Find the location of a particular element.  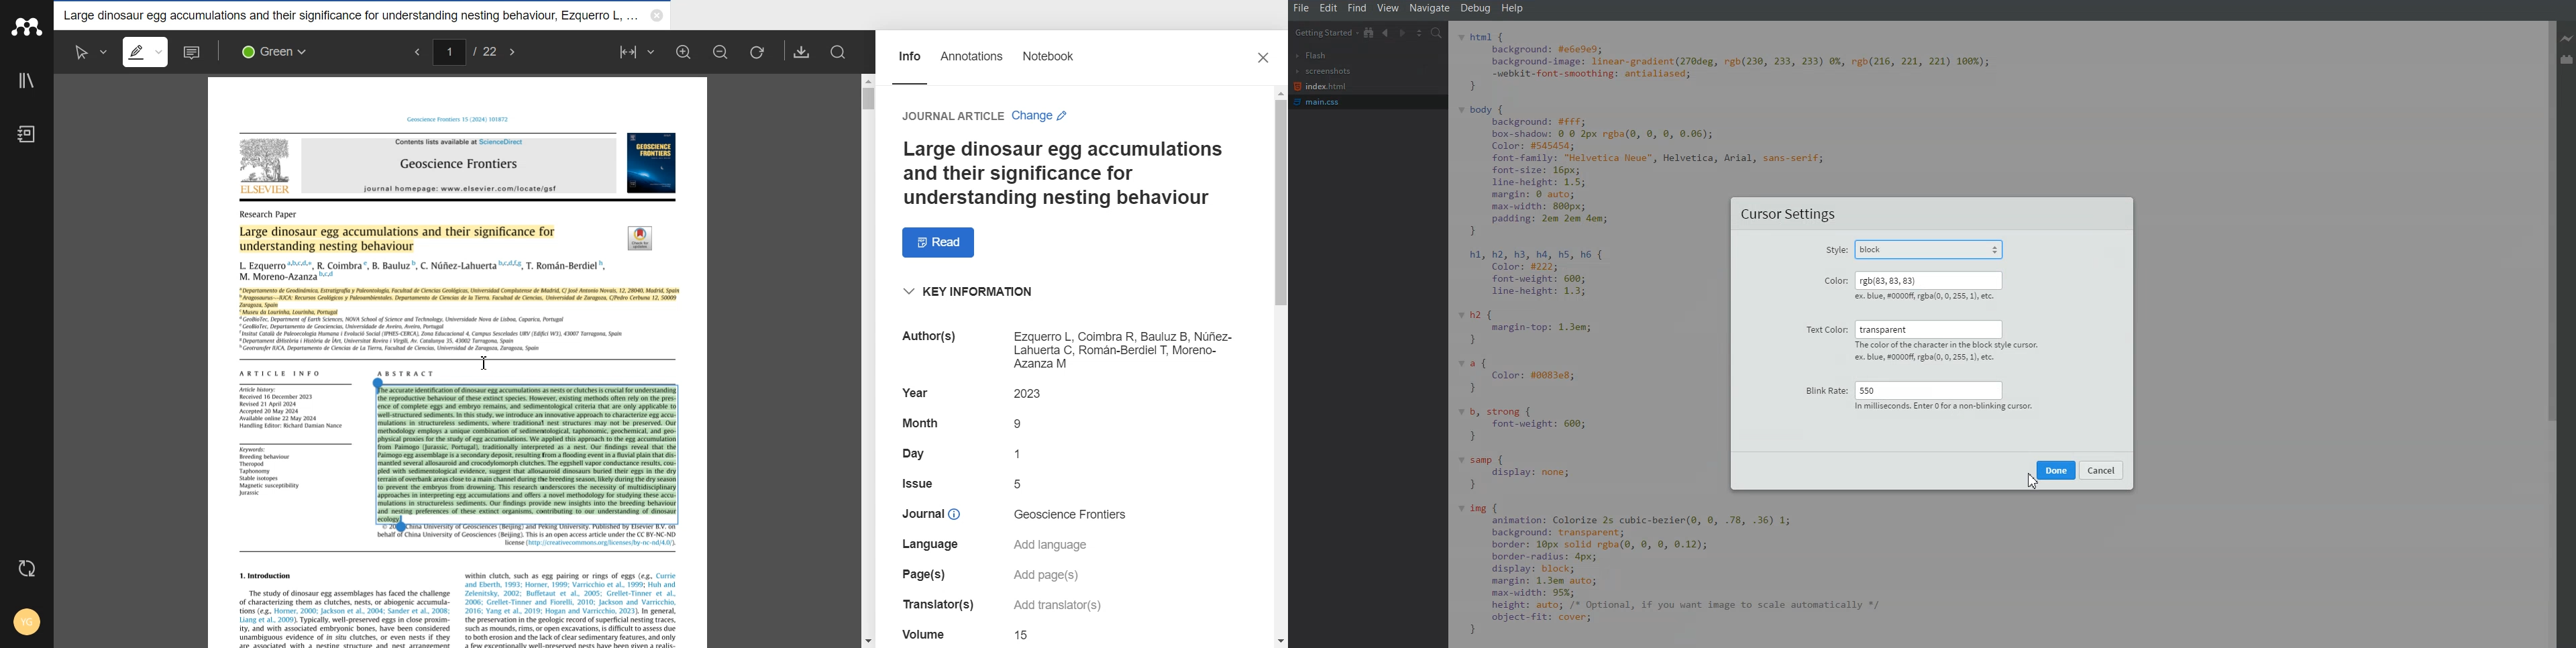

names is located at coordinates (422, 270).